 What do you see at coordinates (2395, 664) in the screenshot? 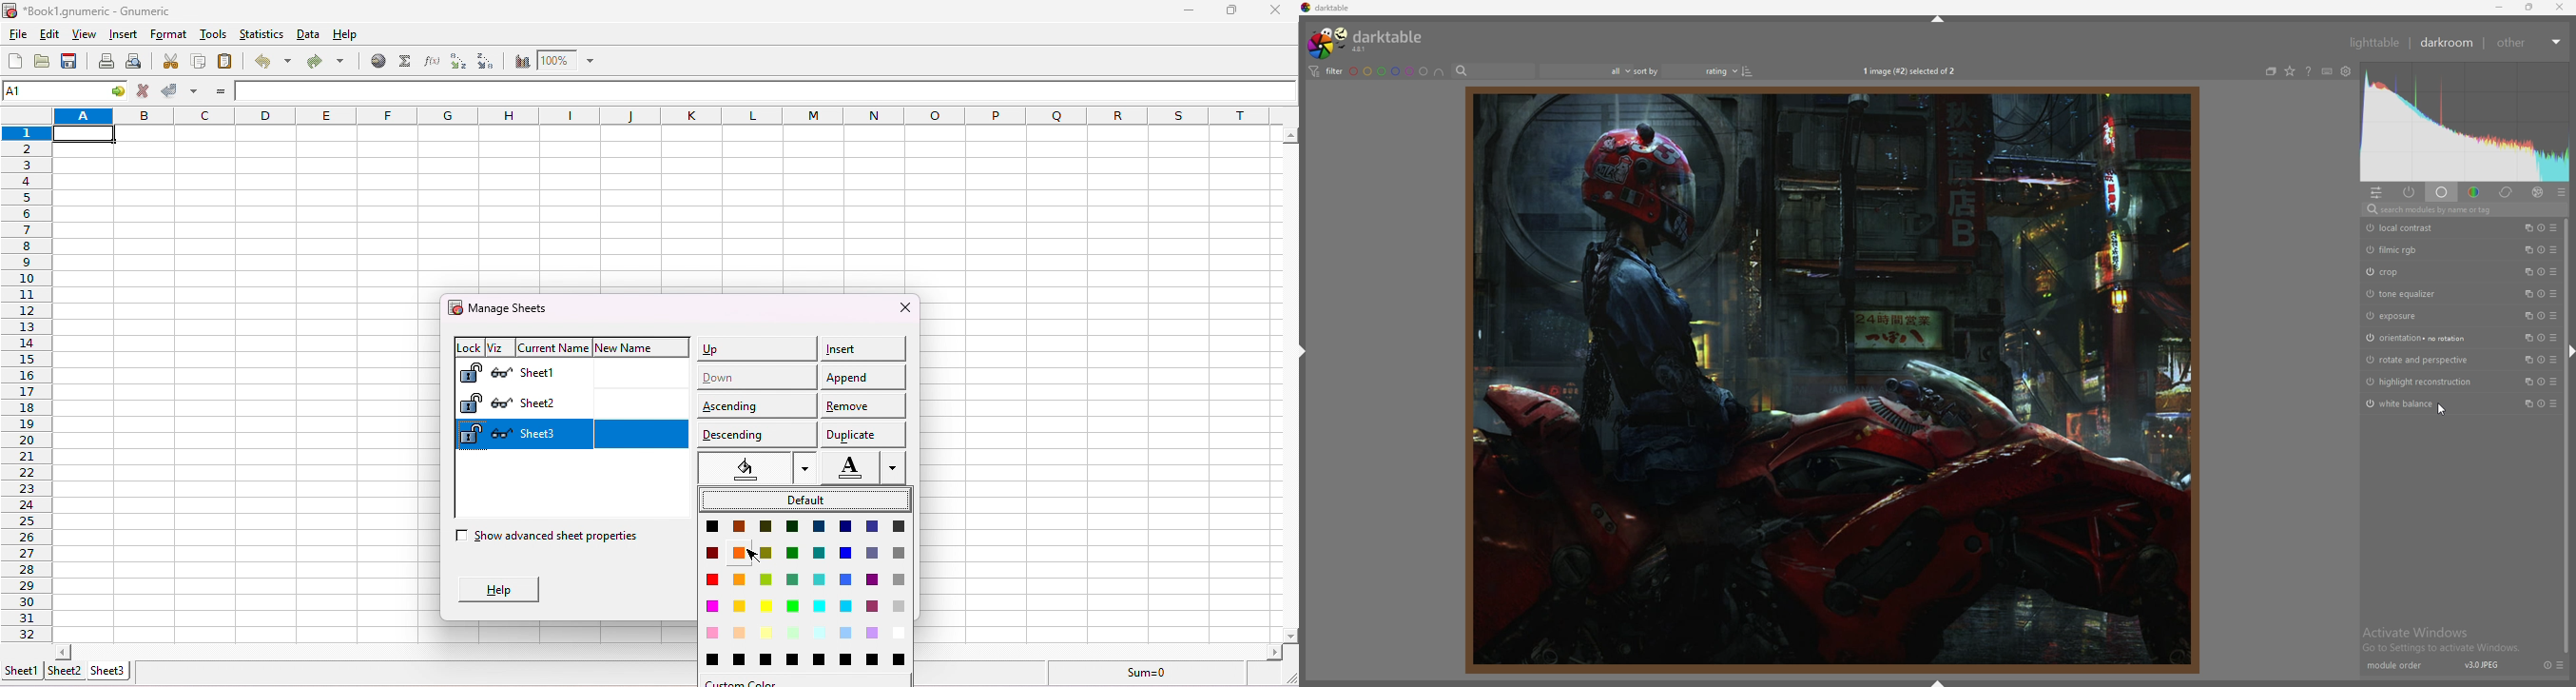
I see `module order` at bounding box center [2395, 664].